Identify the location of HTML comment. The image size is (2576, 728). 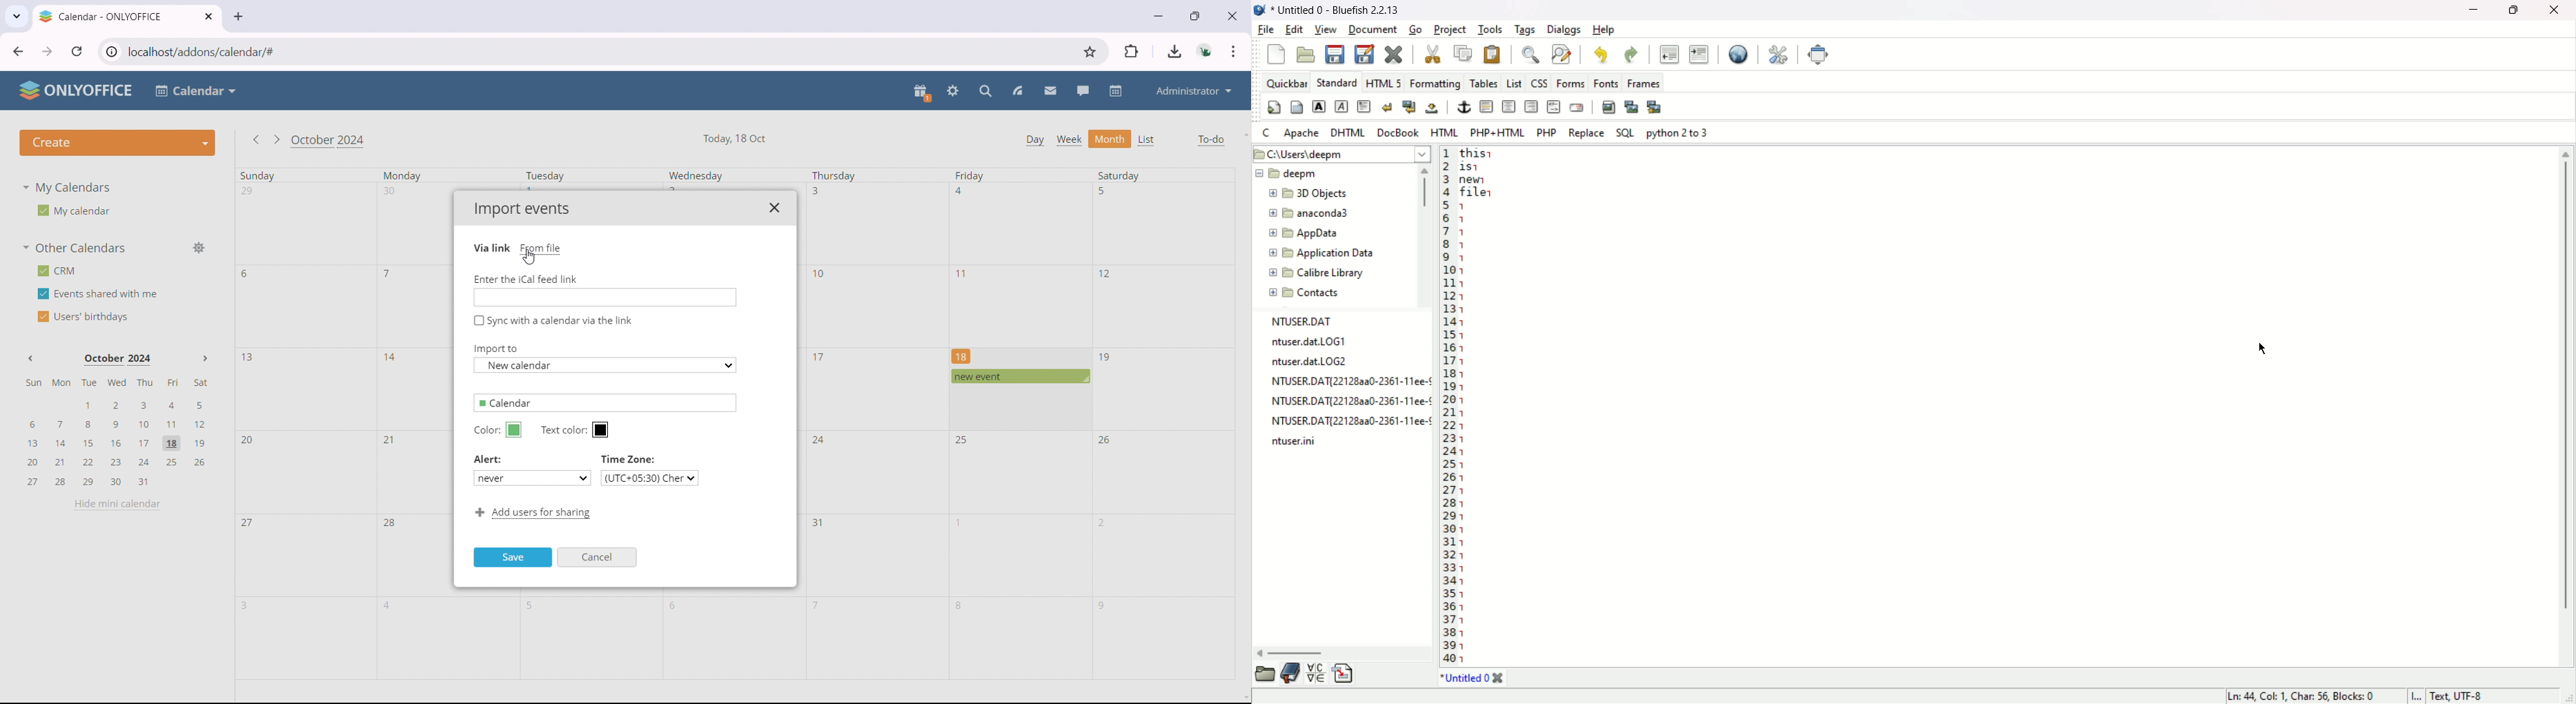
(1553, 106).